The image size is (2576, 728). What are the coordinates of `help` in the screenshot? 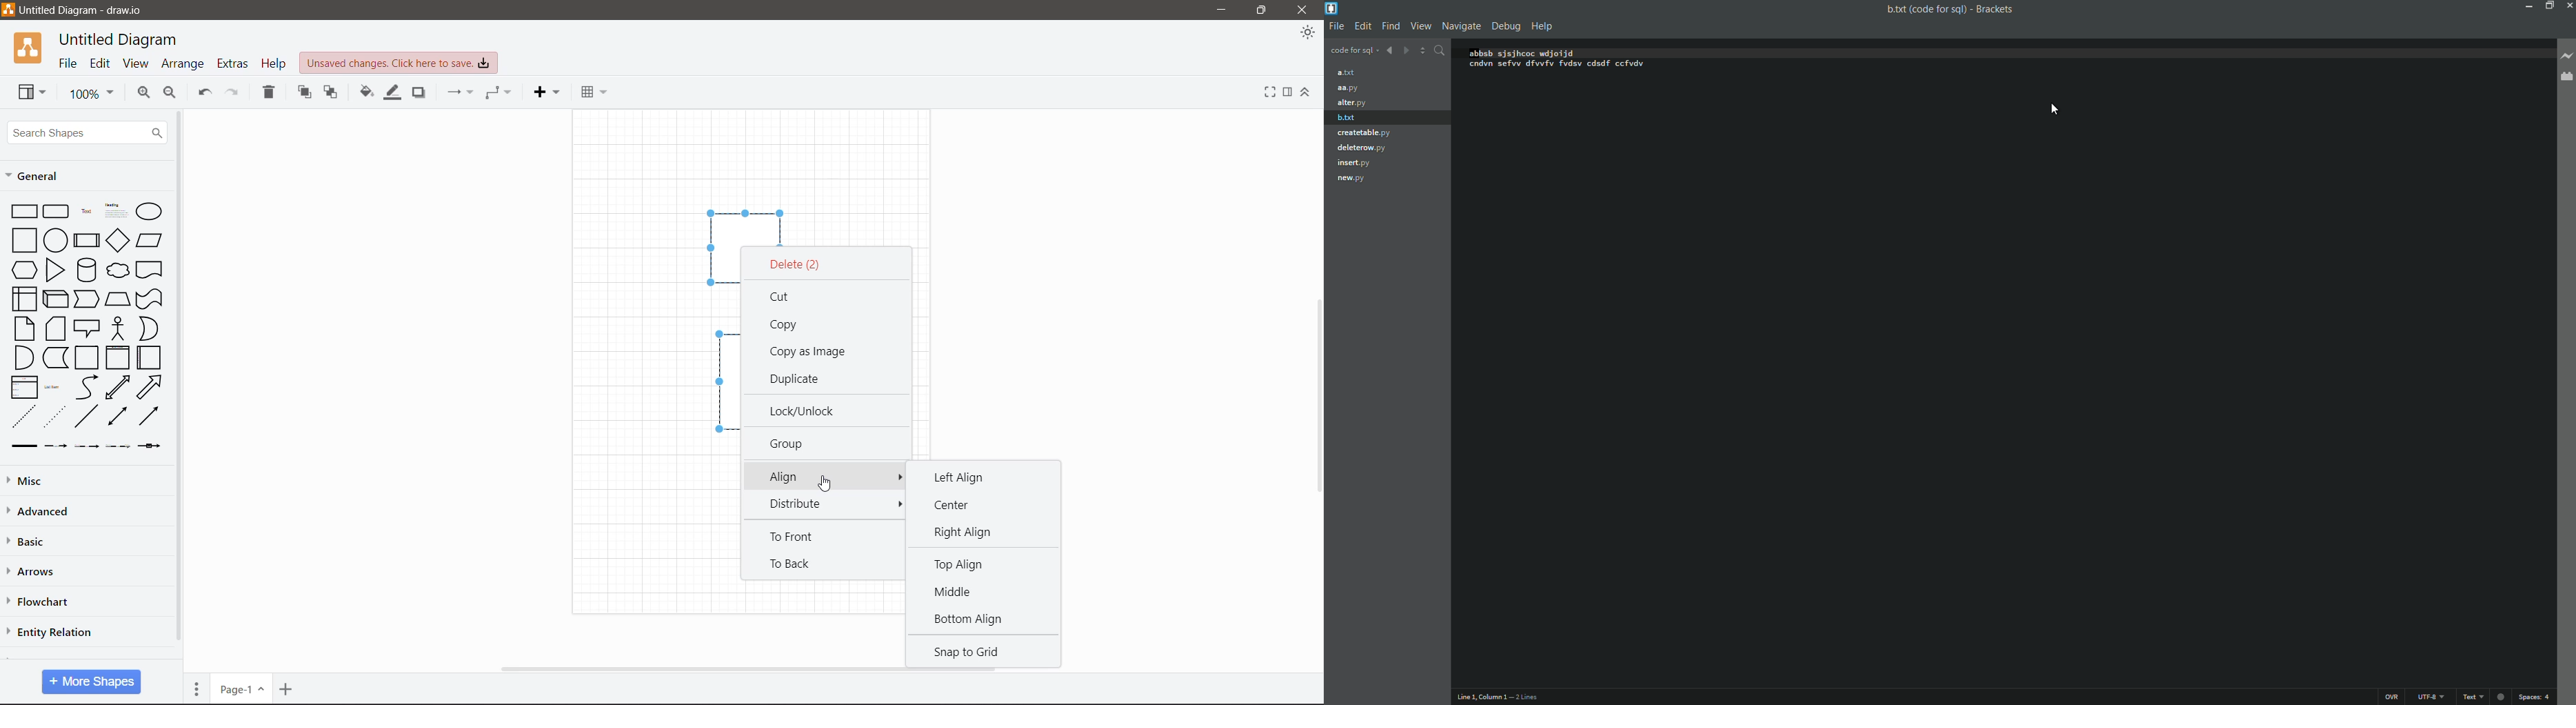 It's located at (1542, 27).